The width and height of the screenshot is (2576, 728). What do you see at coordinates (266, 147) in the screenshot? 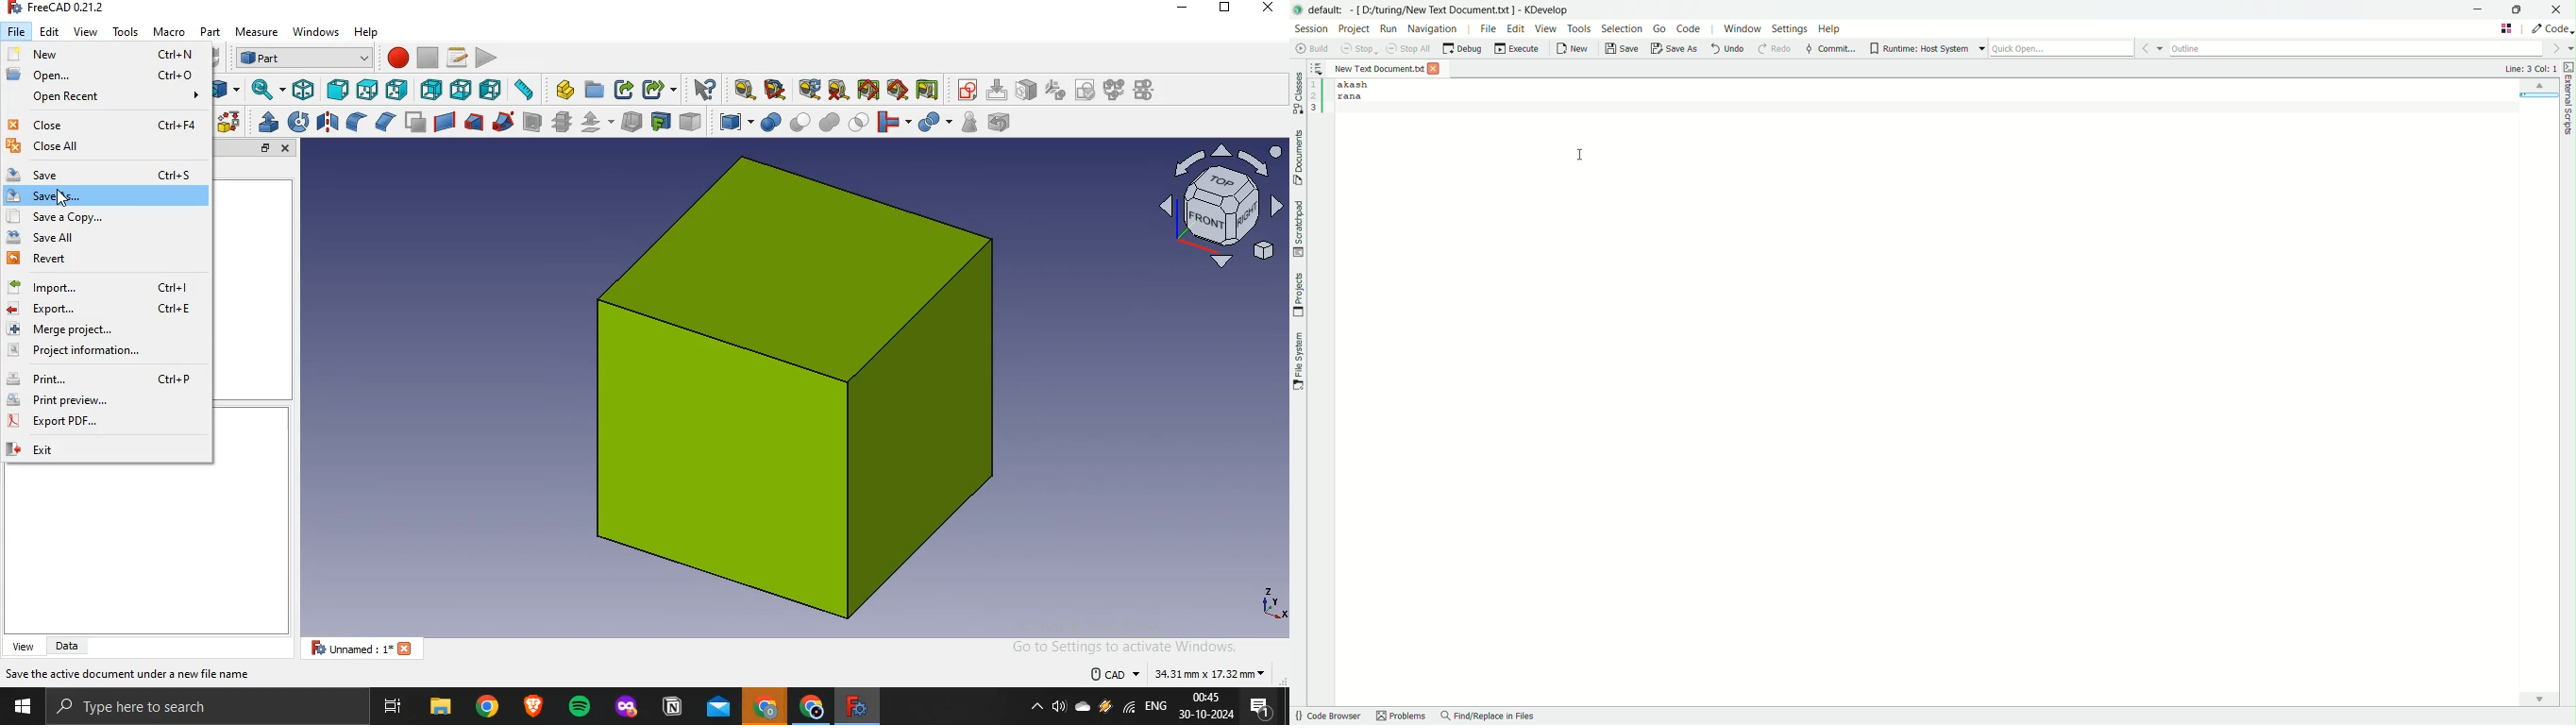
I see `restore tab` at bounding box center [266, 147].